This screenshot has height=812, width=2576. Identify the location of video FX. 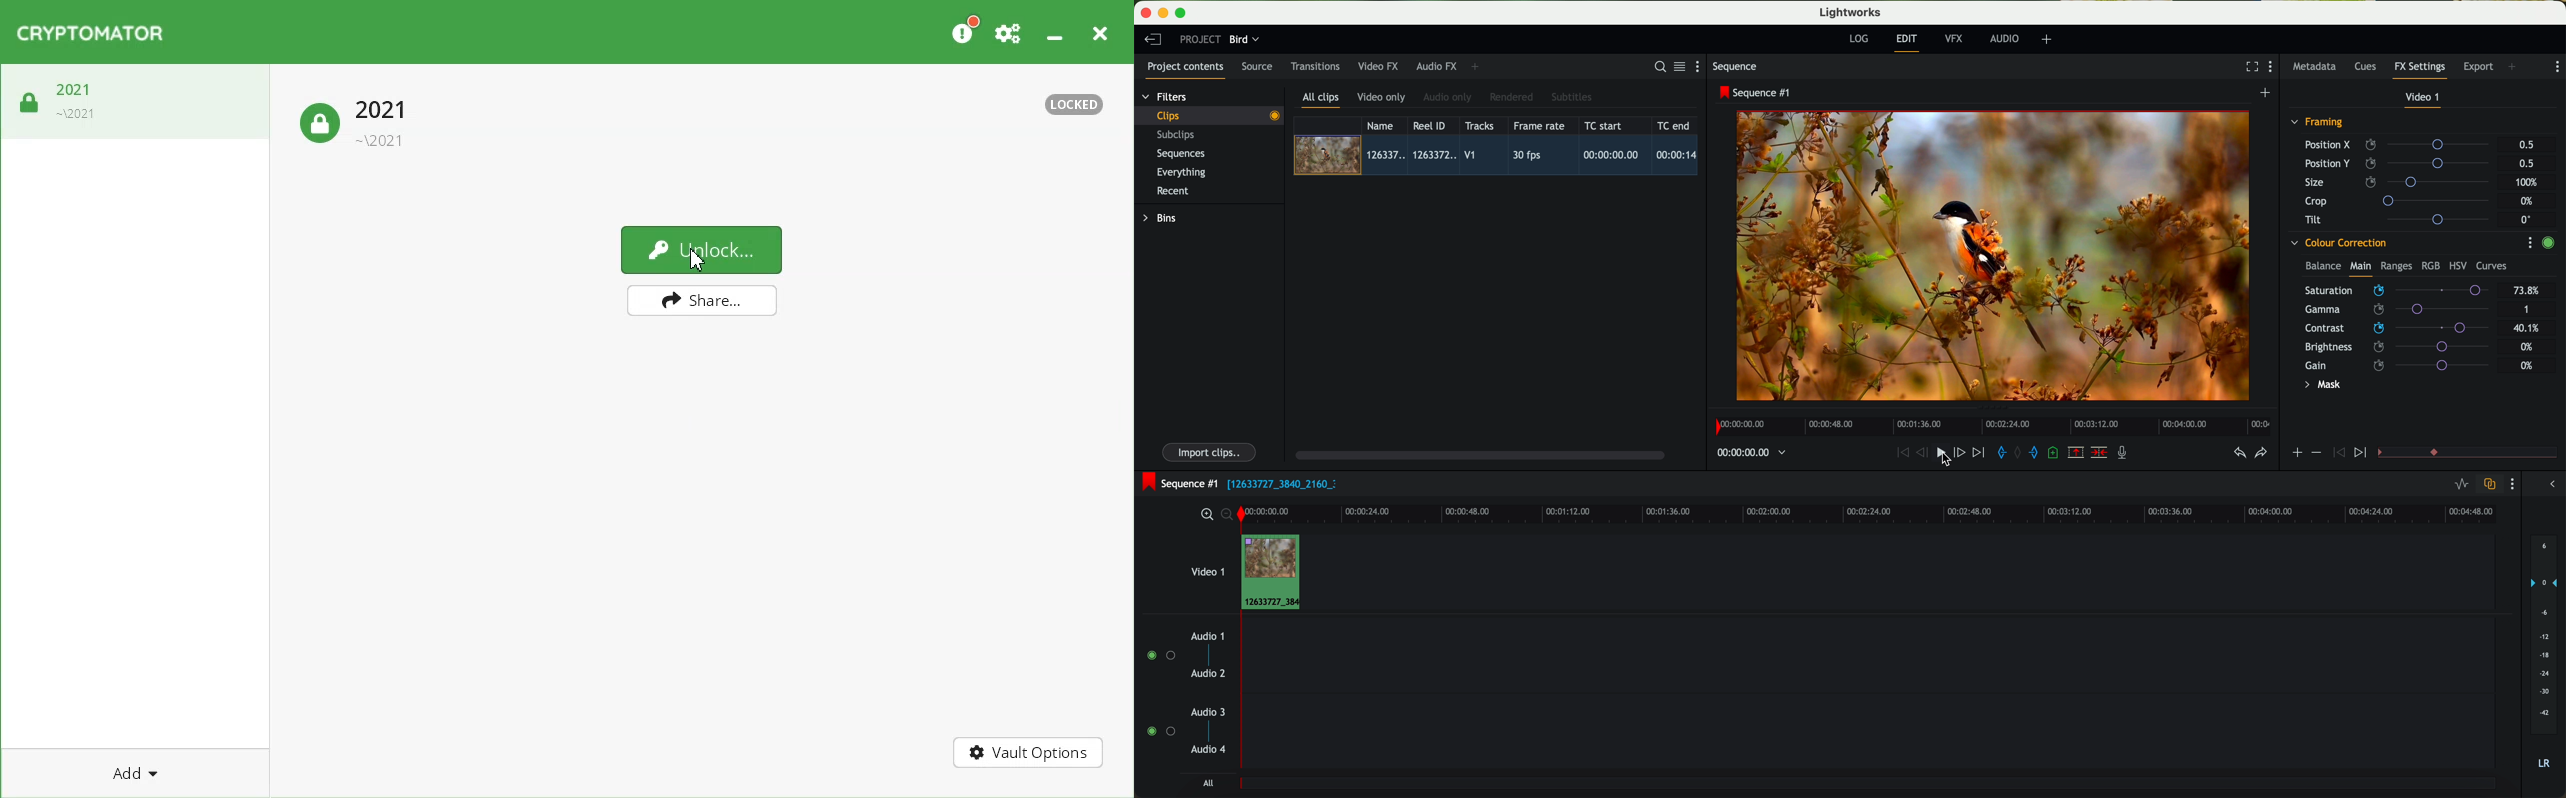
(1381, 66).